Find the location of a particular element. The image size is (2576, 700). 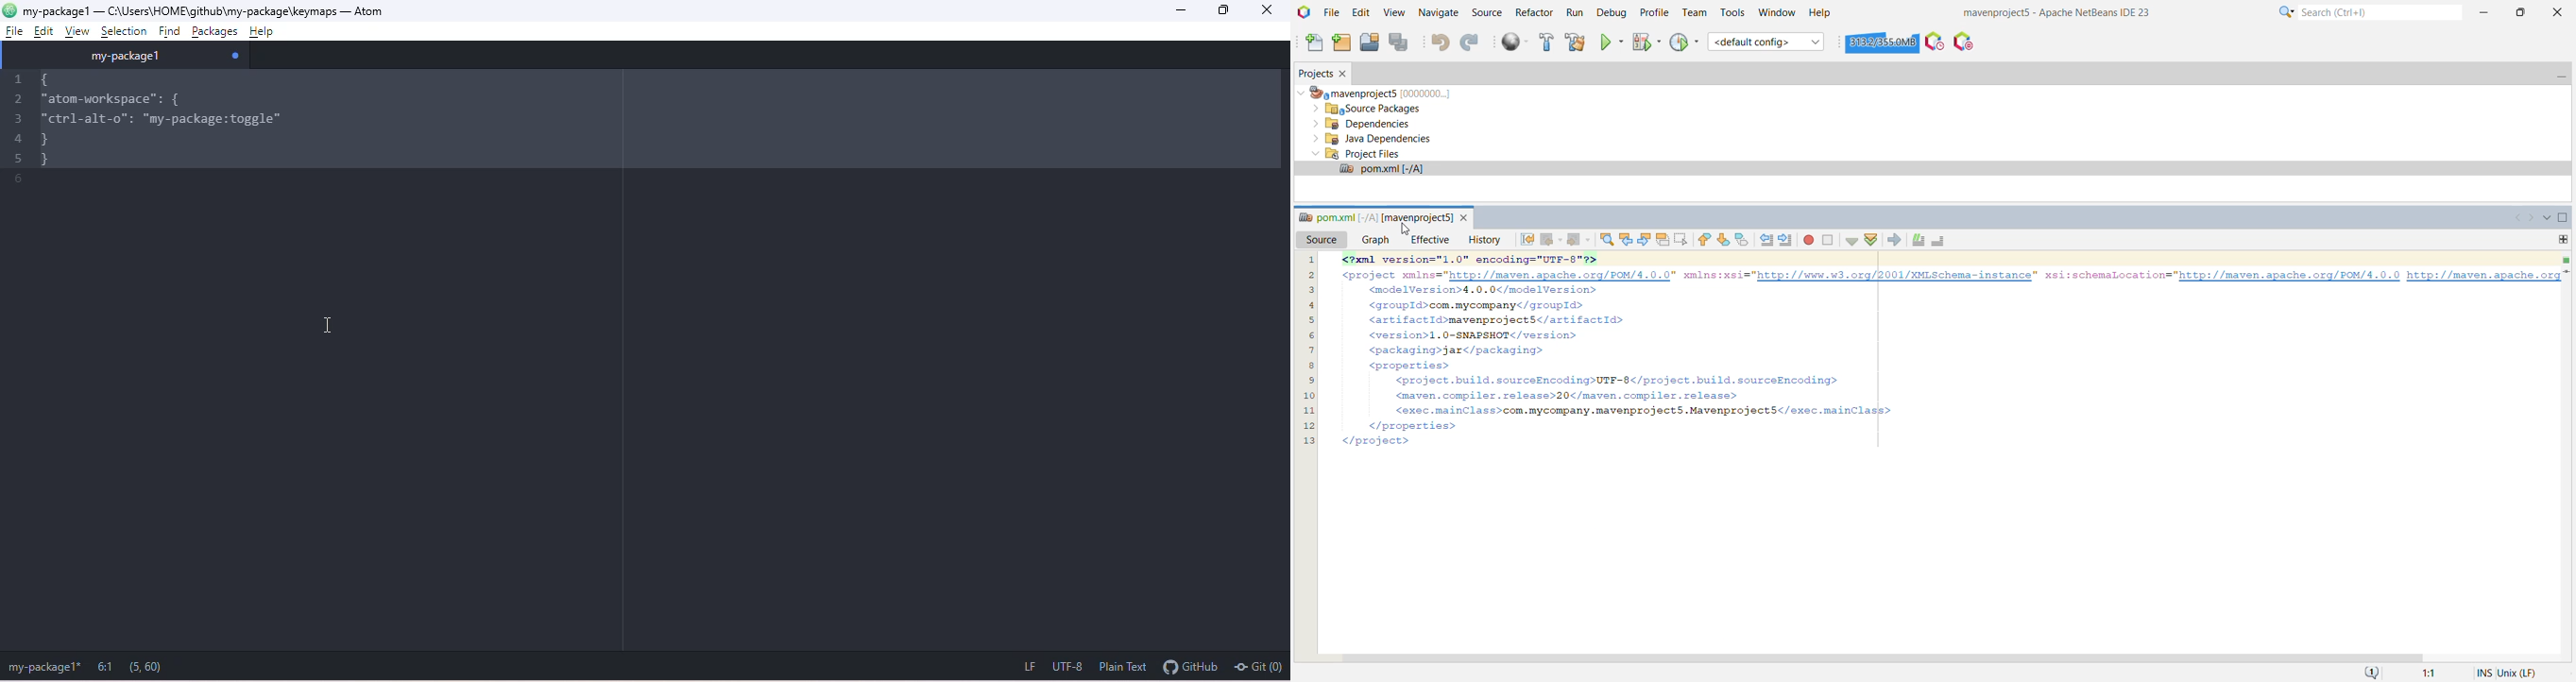

maximize is located at coordinates (1228, 9).